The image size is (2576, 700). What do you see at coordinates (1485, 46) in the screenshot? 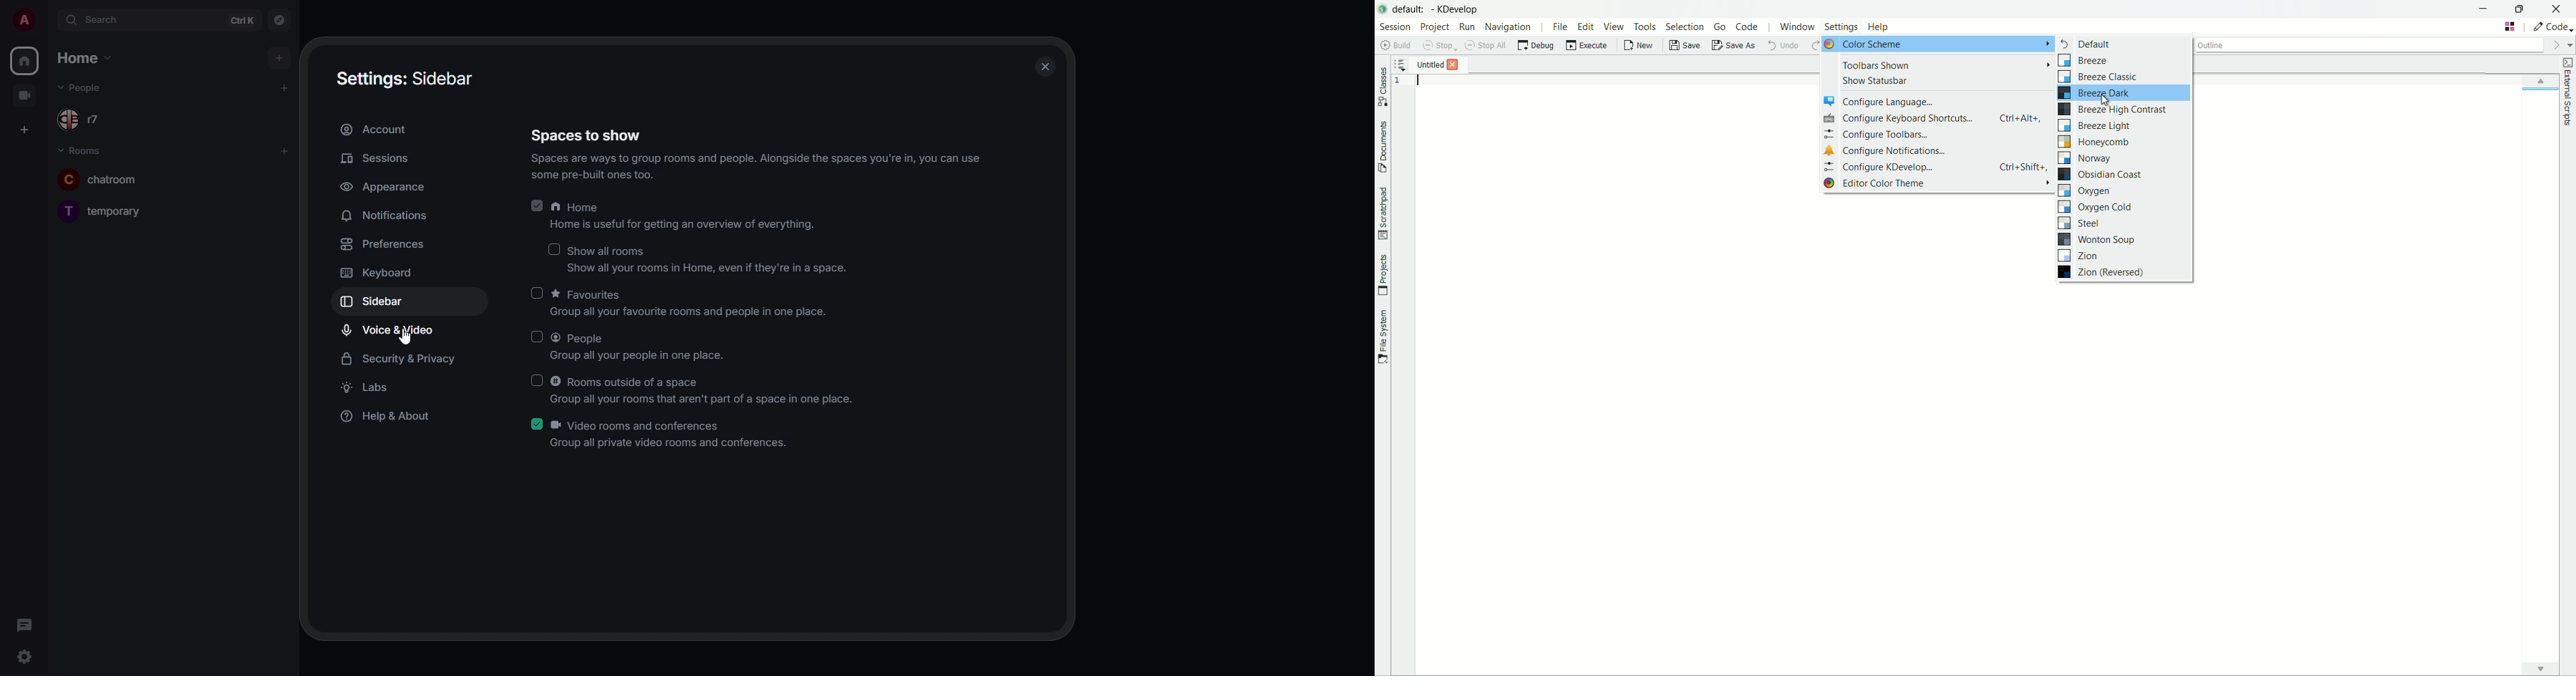
I see `stop  all` at bounding box center [1485, 46].